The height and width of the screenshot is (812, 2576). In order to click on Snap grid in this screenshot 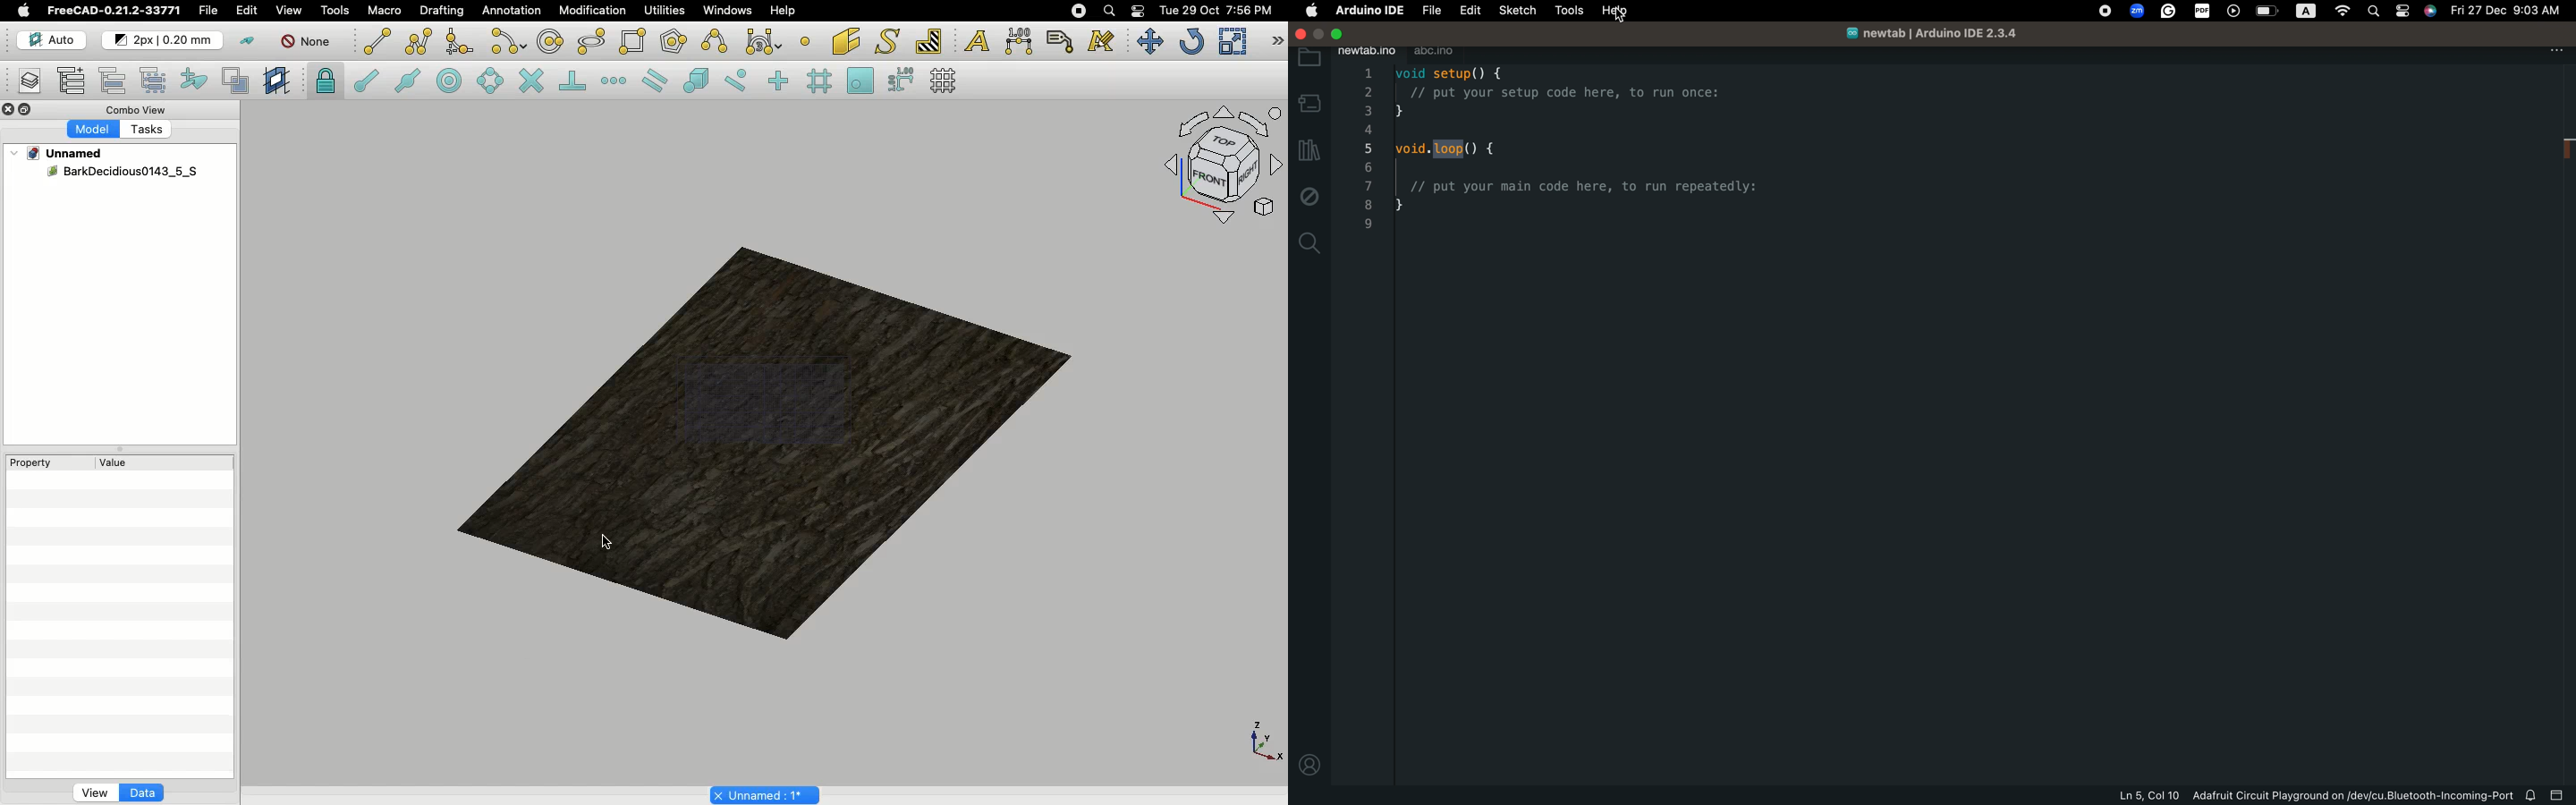, I will do `click(821, 81)`.